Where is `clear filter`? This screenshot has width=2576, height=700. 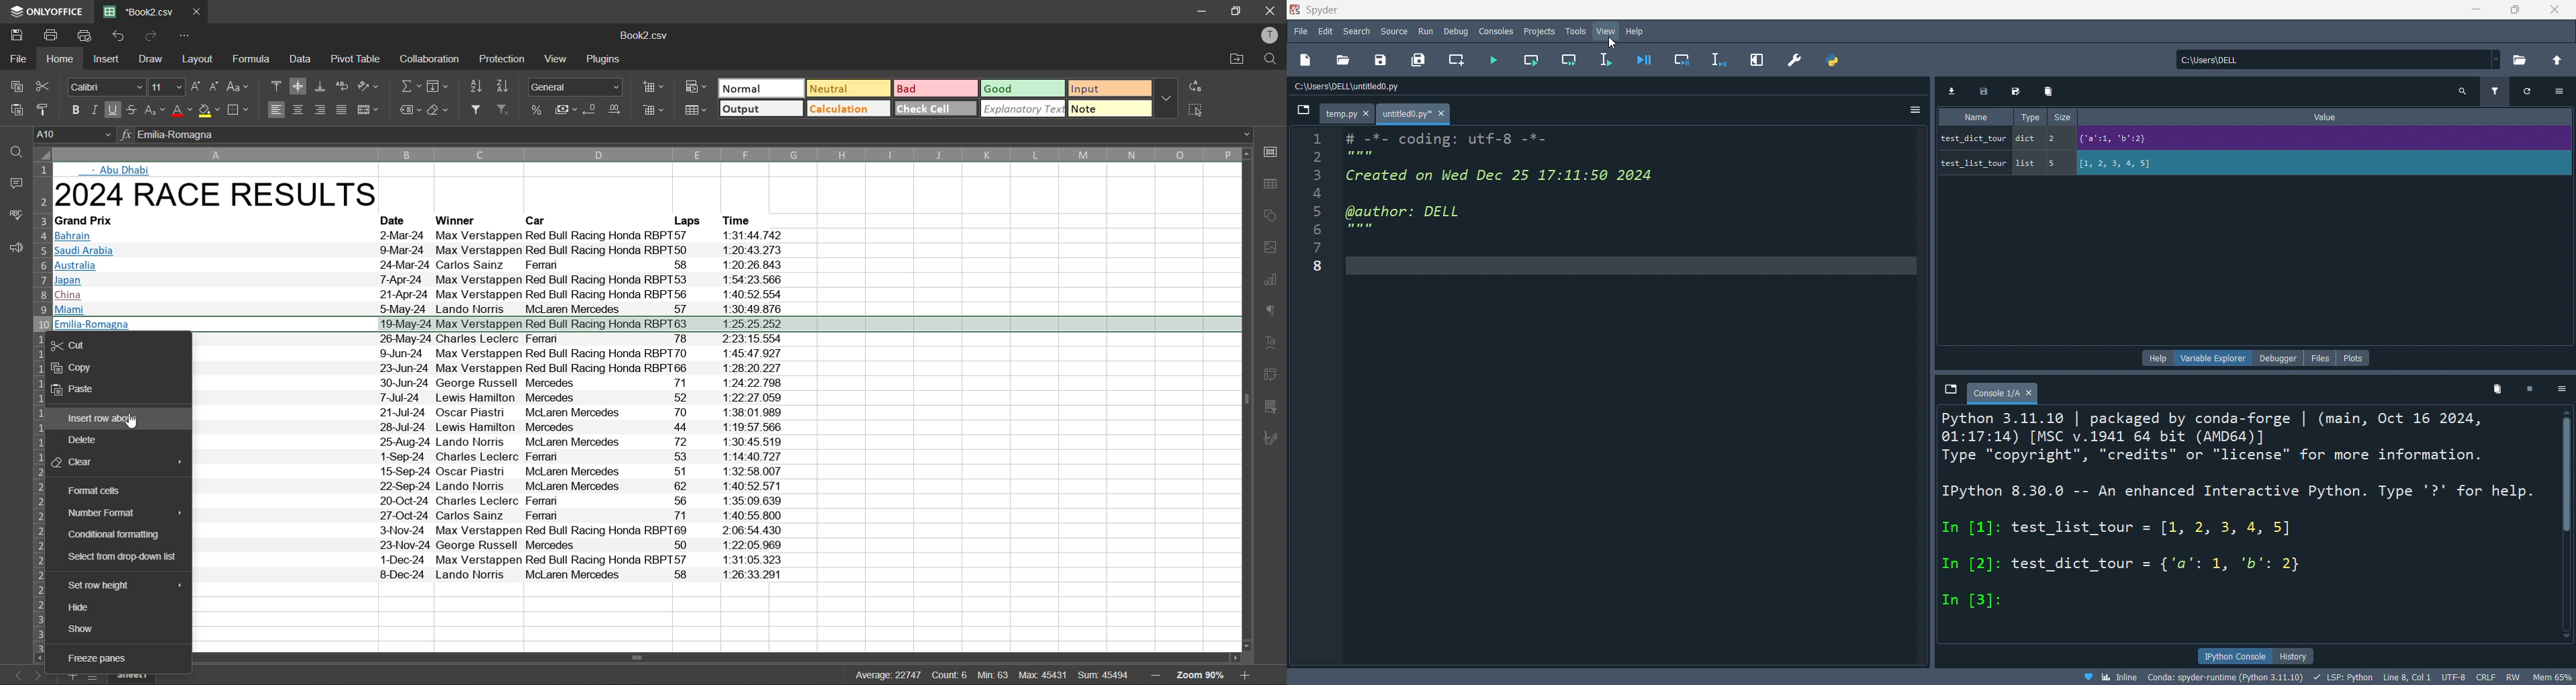
clear filter is located at coordinates (505, 111).